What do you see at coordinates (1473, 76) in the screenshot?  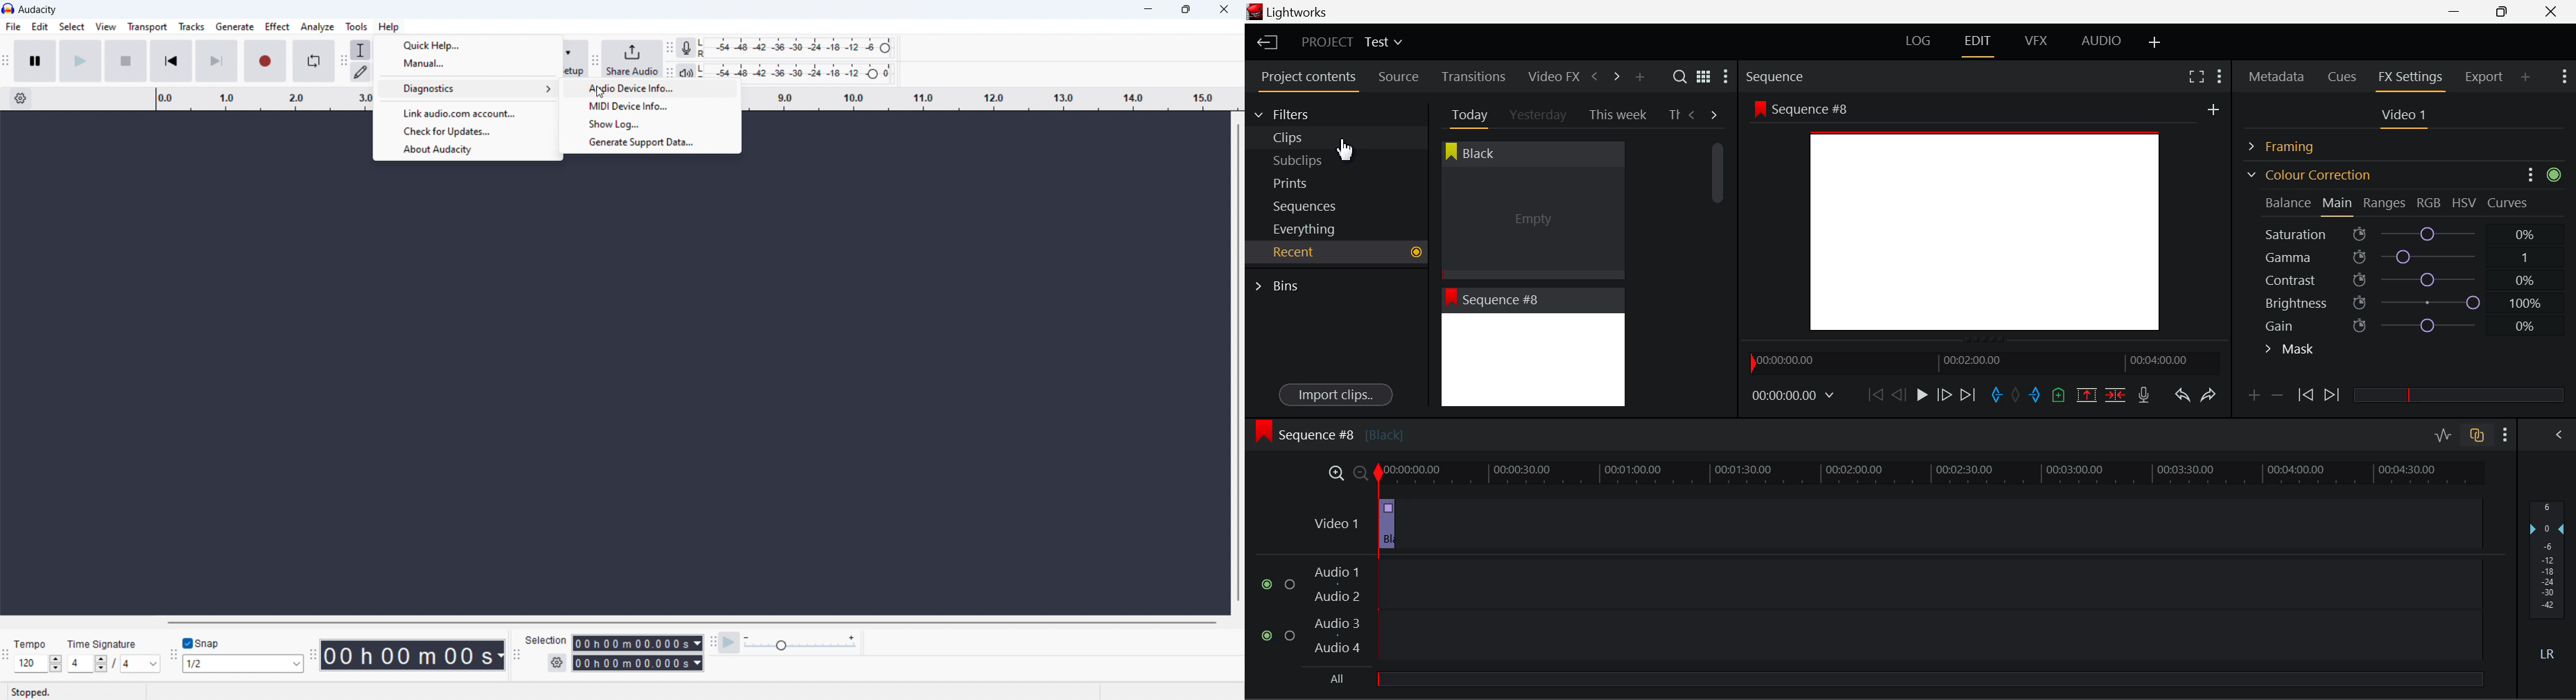 I see `Transitions` at bounding box center [1473, 76].